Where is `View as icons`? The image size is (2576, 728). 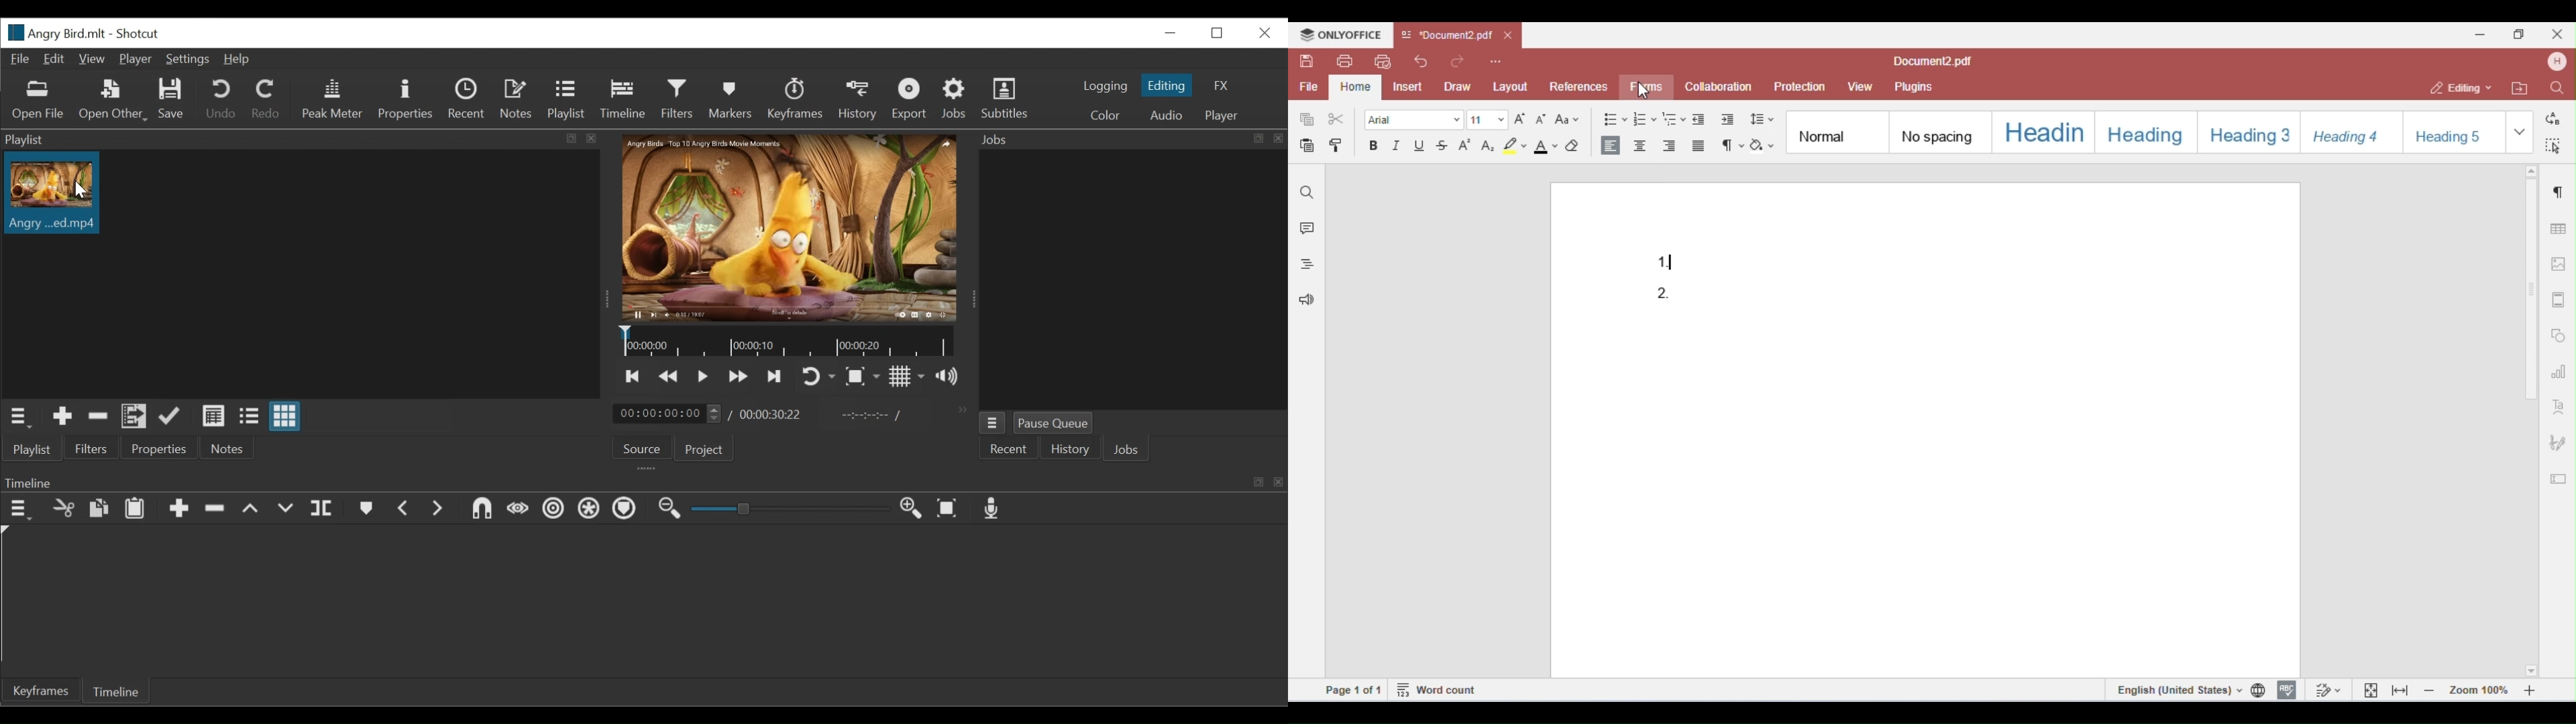
View as icons is located at coordinates (285, 415).